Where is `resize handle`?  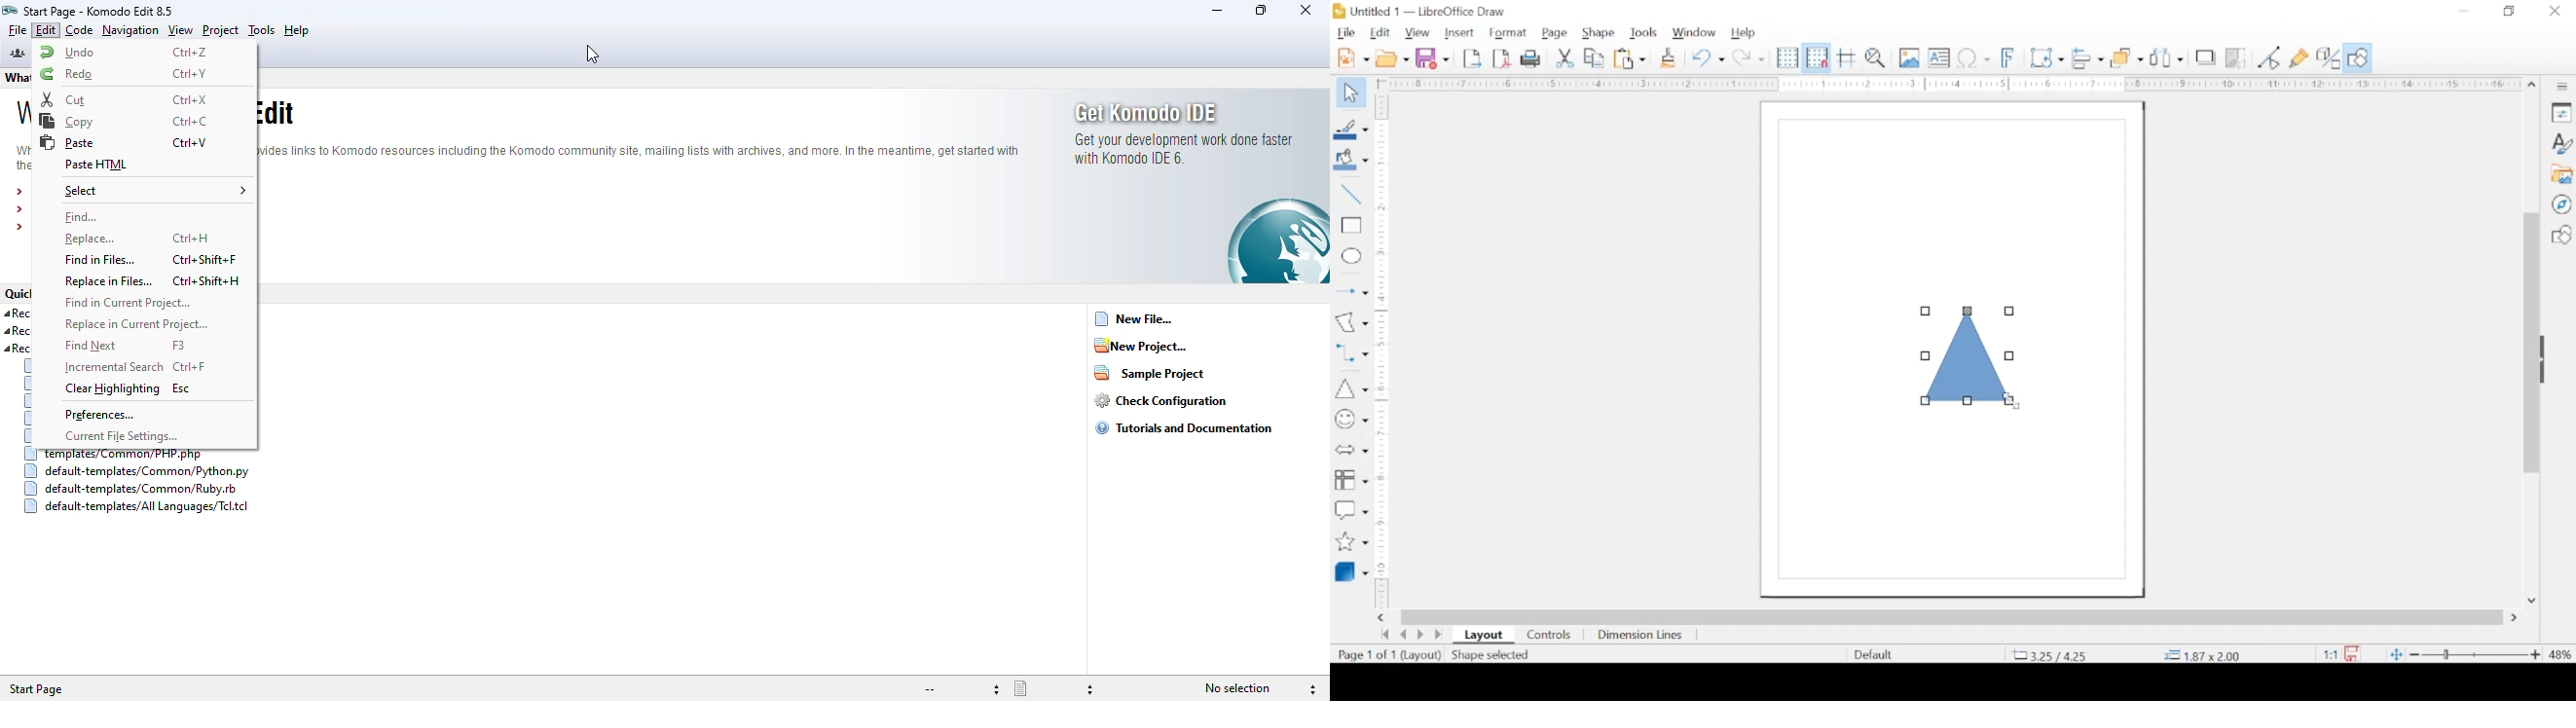 resize handle is located at coordinates (1968, 311).